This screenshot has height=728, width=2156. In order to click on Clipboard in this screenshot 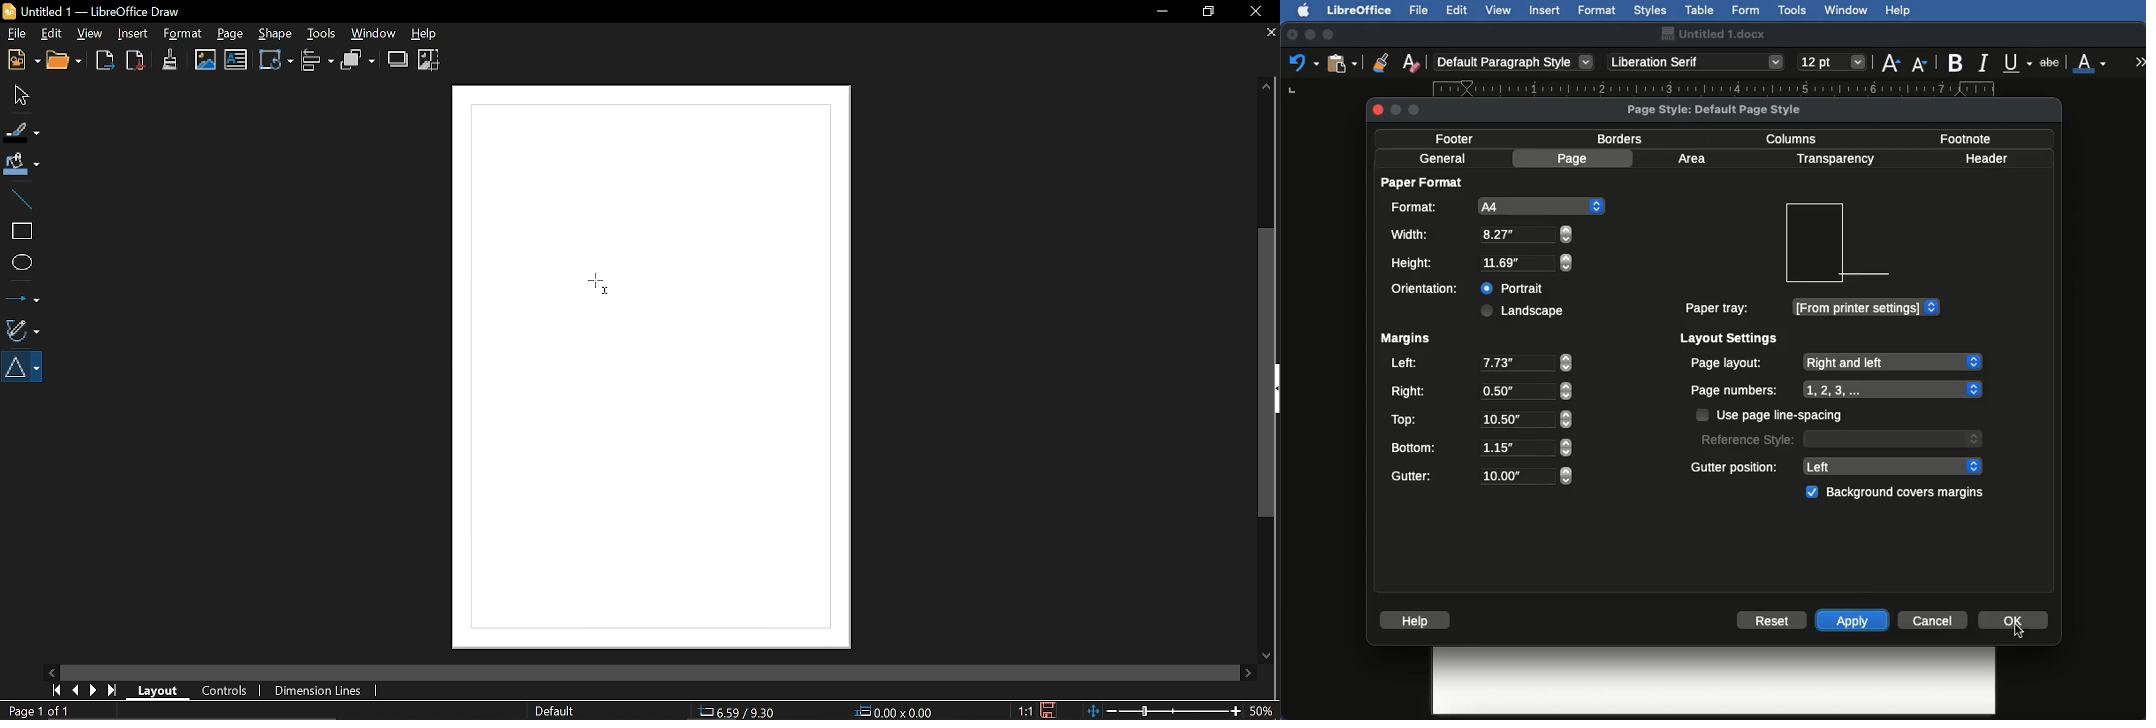, I will do `click(1342, 62)`.